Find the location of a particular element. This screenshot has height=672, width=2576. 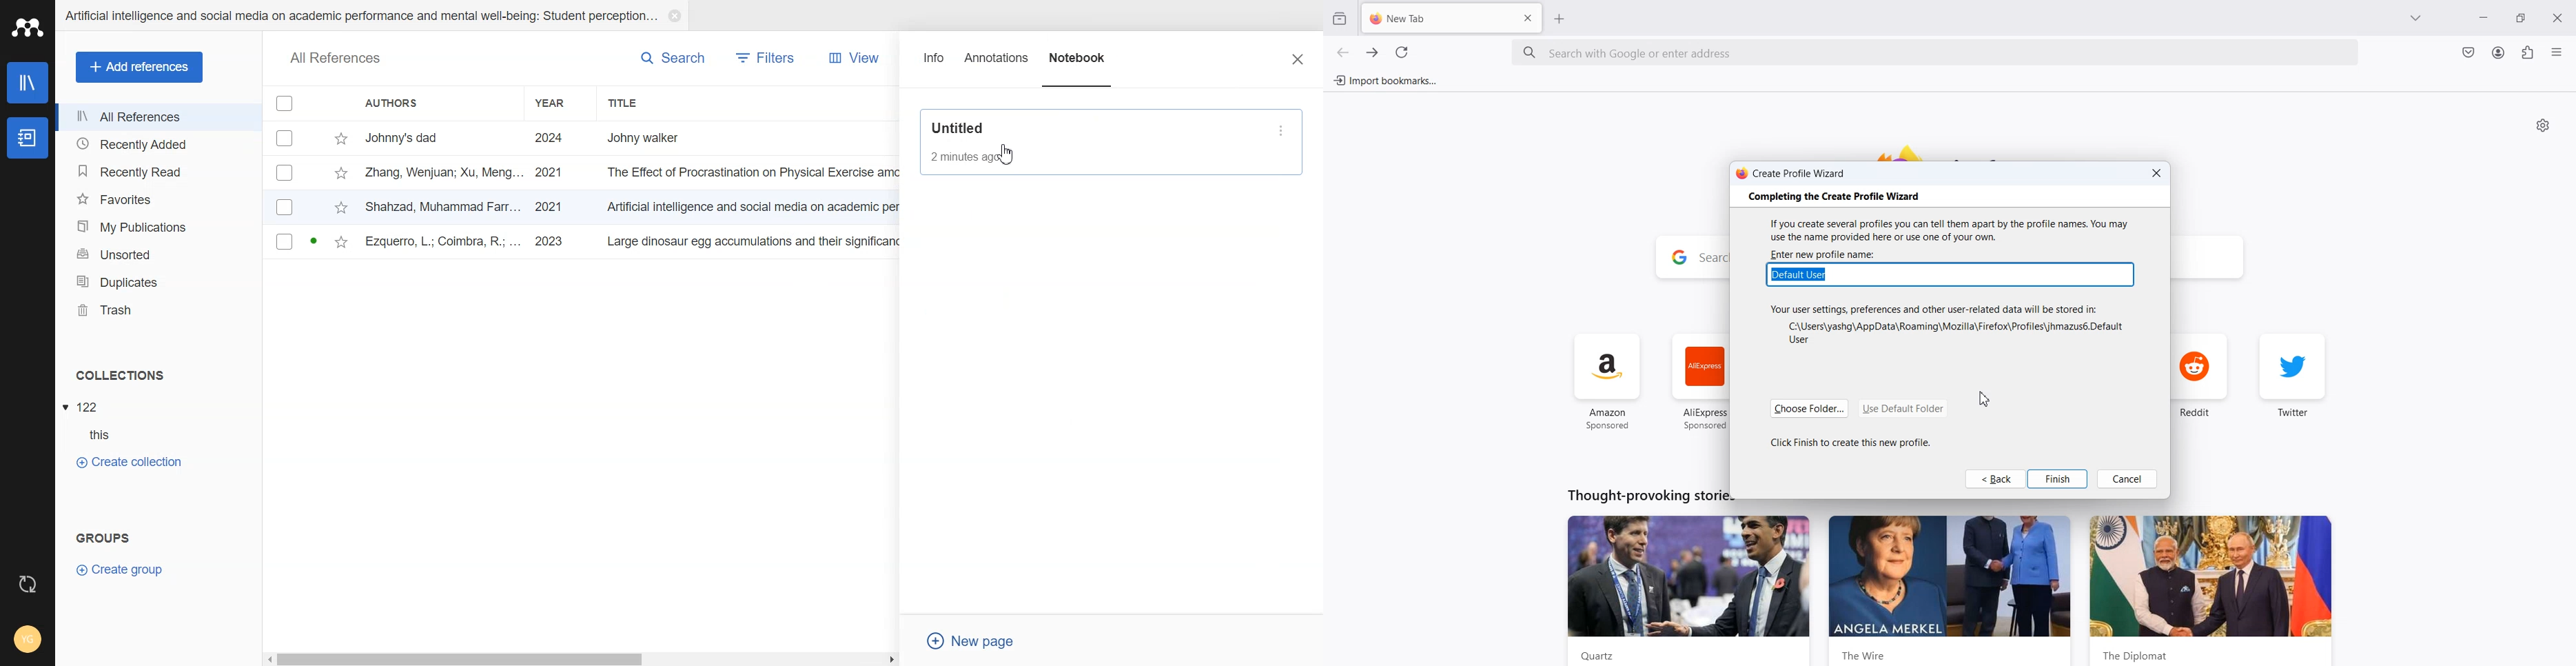

ali express is located at coordinates (1702, 380).